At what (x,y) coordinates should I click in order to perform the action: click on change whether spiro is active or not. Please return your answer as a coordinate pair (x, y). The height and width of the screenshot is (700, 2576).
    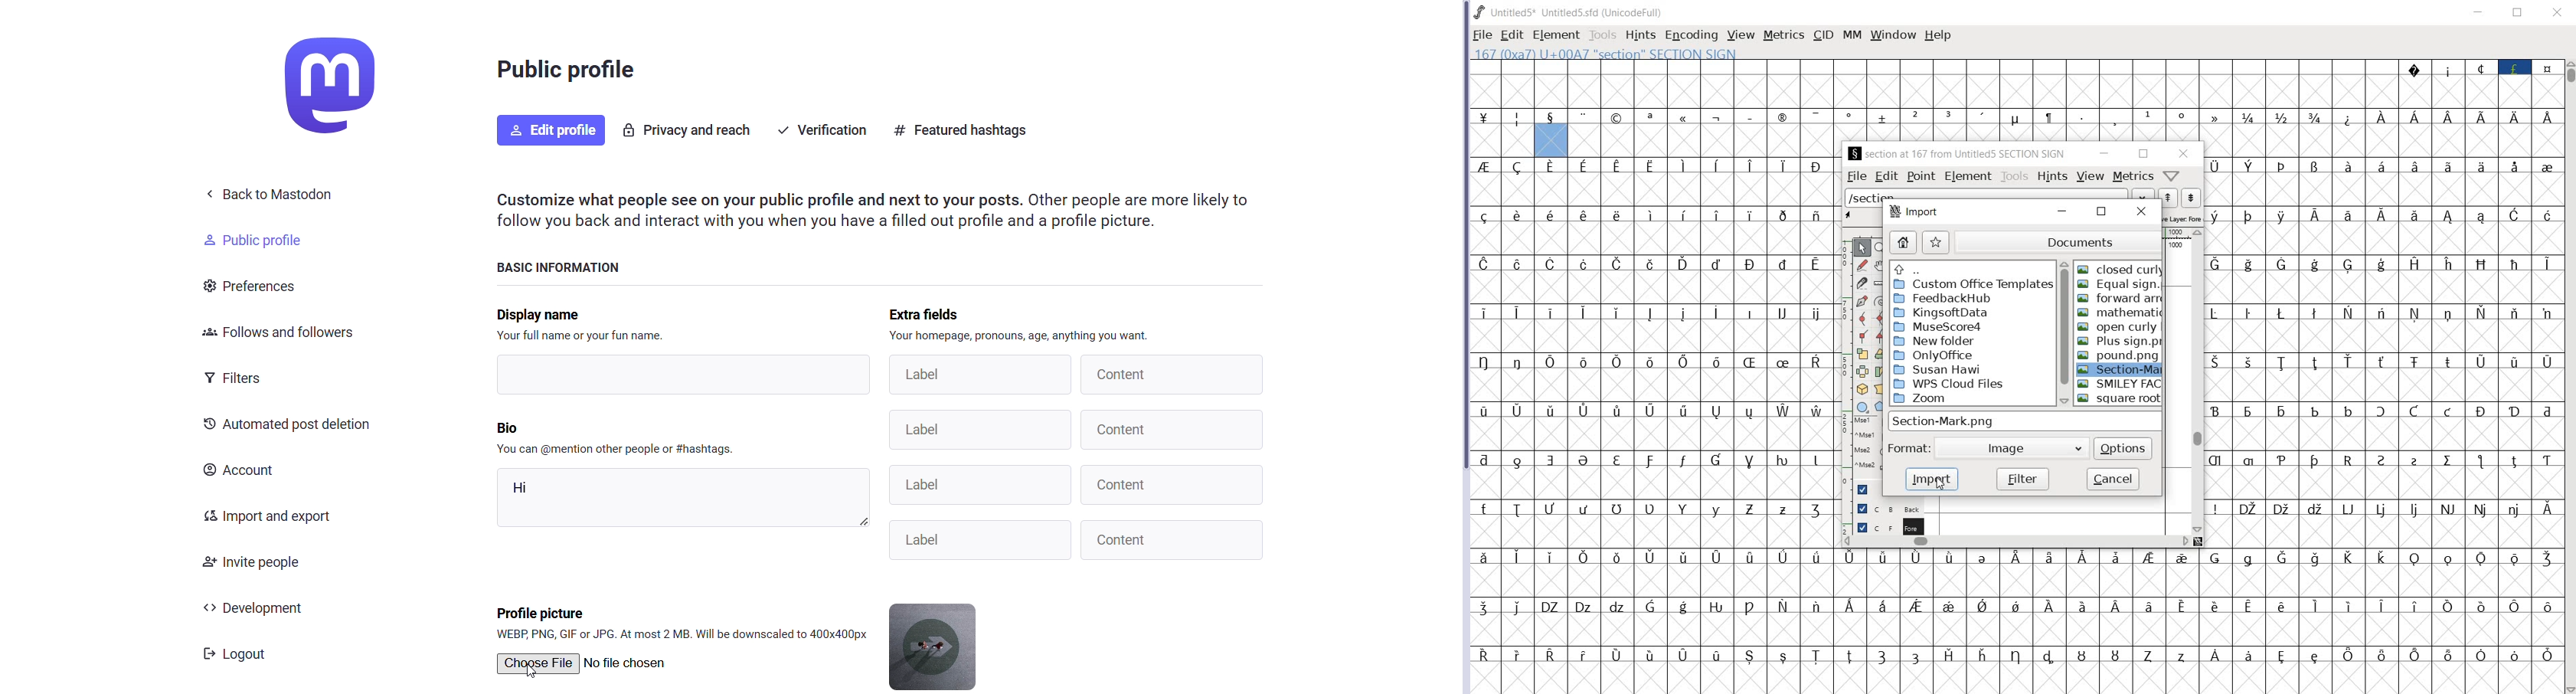
    Looking at the image, I should click on (1882, 301).